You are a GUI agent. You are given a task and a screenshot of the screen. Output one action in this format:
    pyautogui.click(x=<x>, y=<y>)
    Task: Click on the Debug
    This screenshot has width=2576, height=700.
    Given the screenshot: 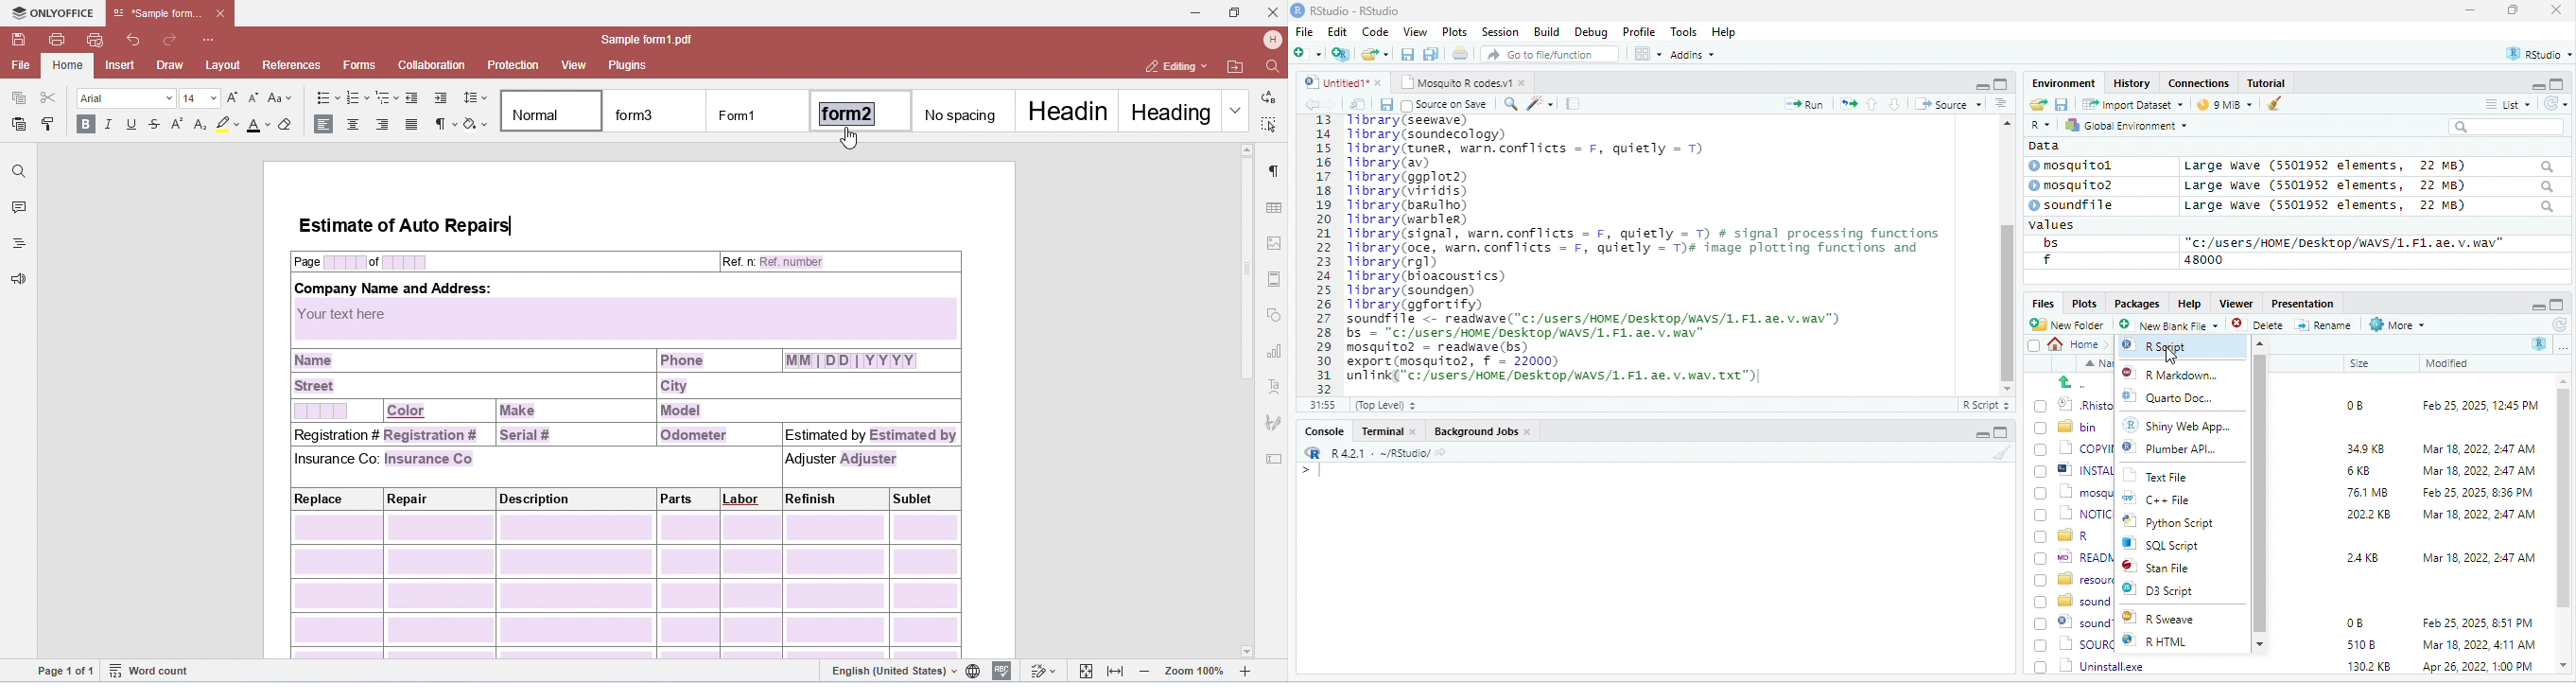 What is the action you would take?
    pyautogui.click(x=1591, y=31)
    